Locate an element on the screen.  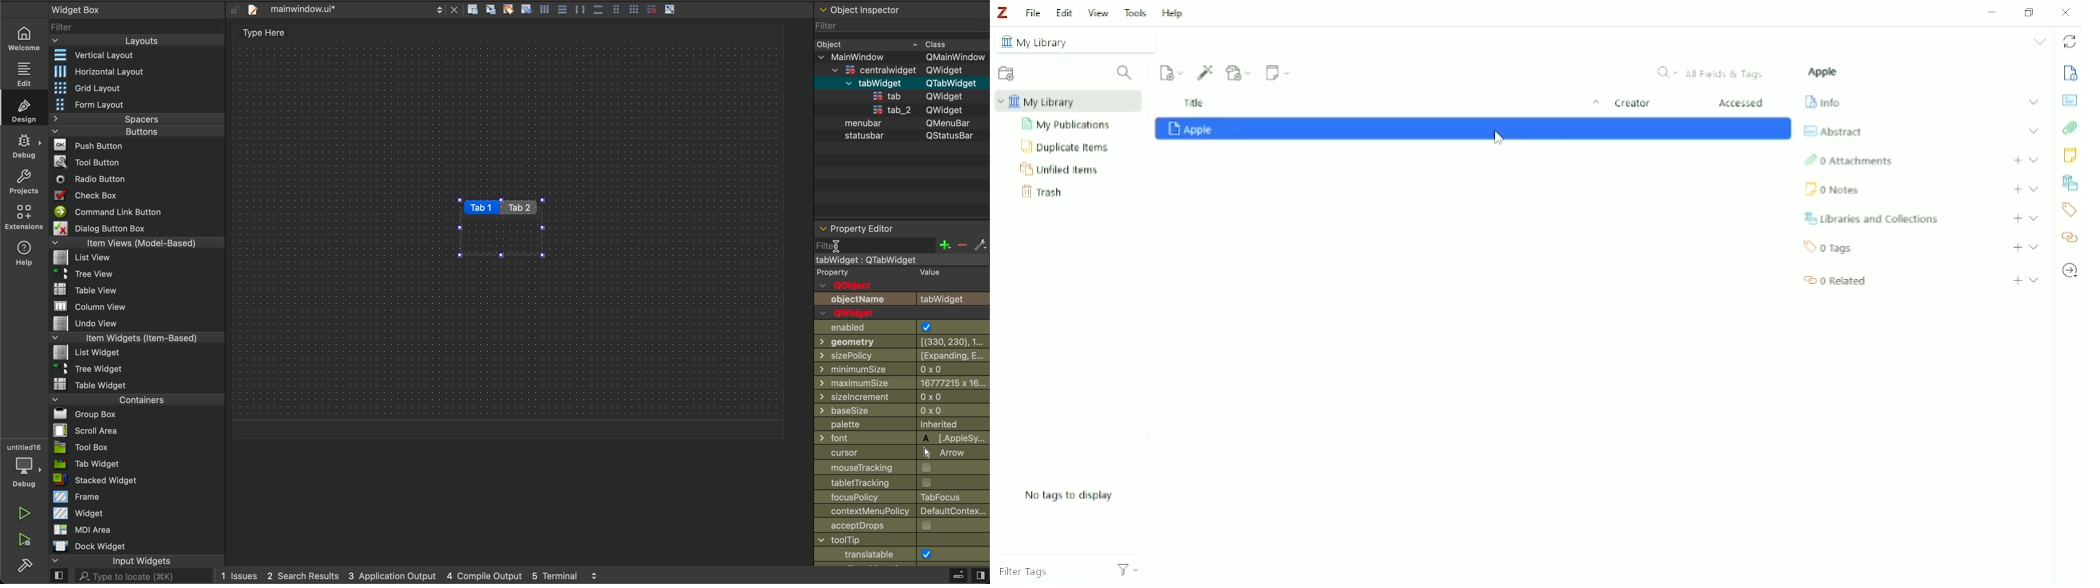
Expand section is located at coordinates (2033, 159).